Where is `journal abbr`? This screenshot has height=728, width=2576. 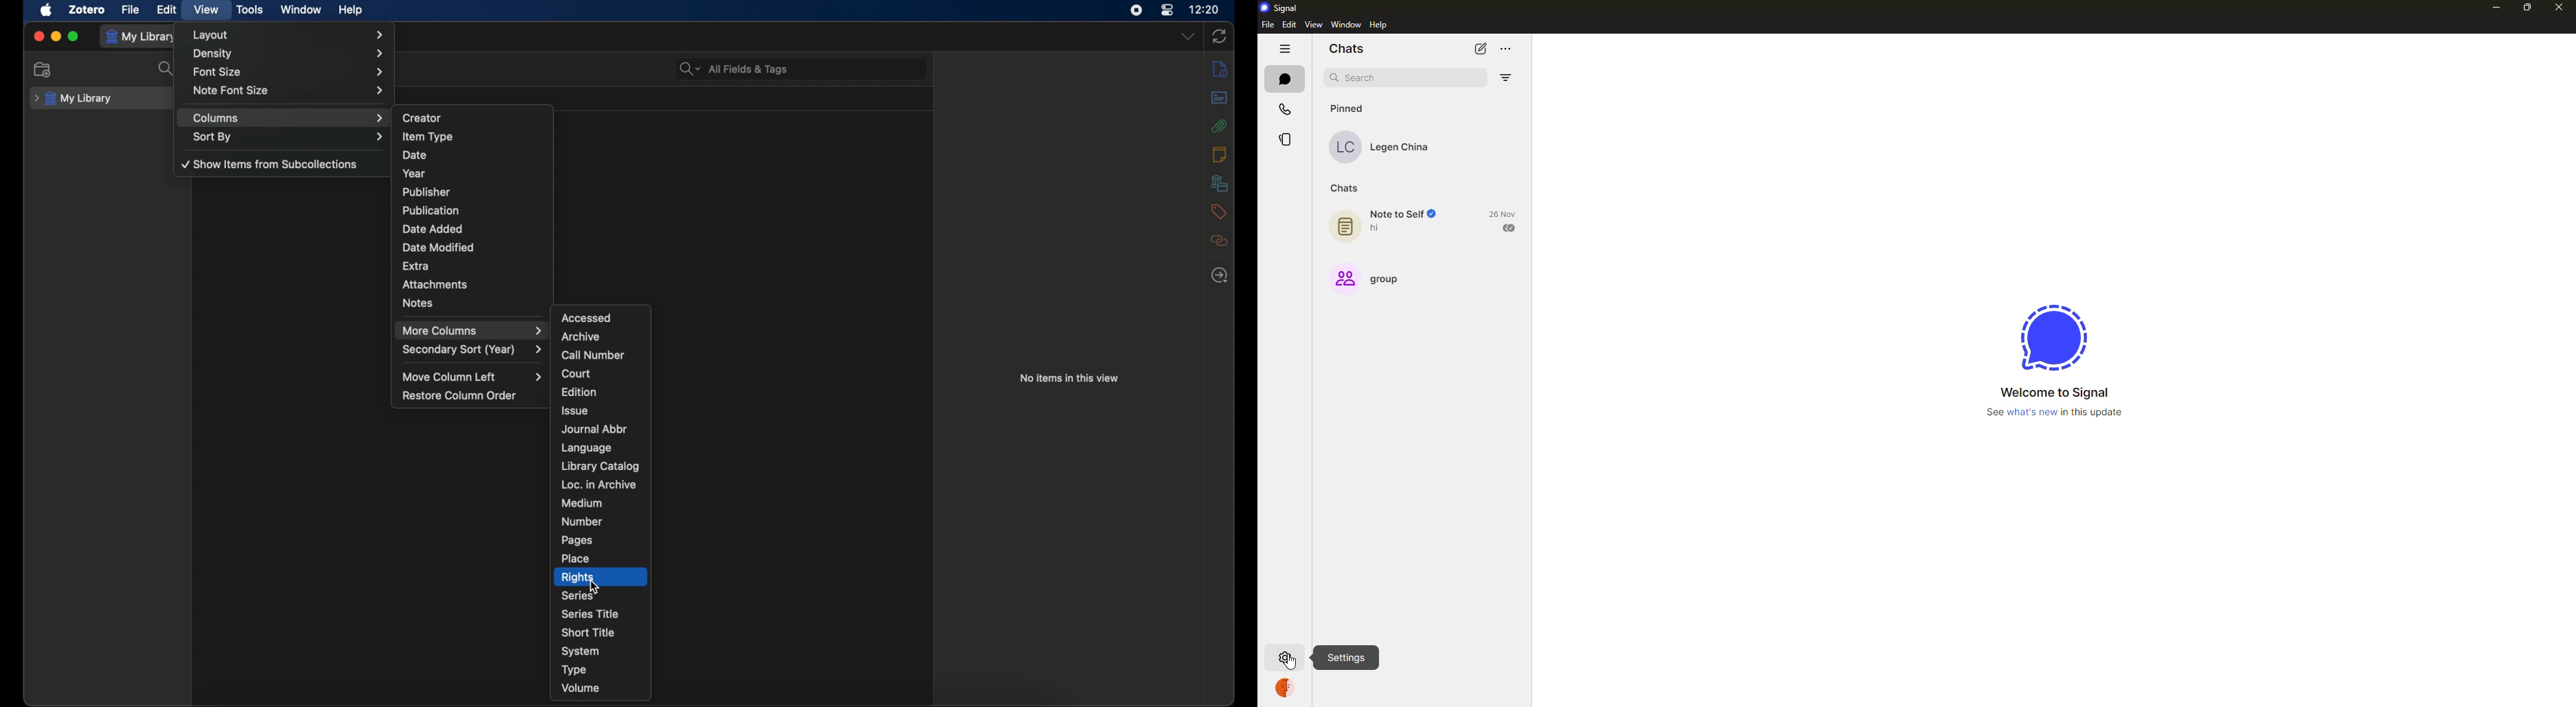
journal abbr is located at coordinates (594, 429).